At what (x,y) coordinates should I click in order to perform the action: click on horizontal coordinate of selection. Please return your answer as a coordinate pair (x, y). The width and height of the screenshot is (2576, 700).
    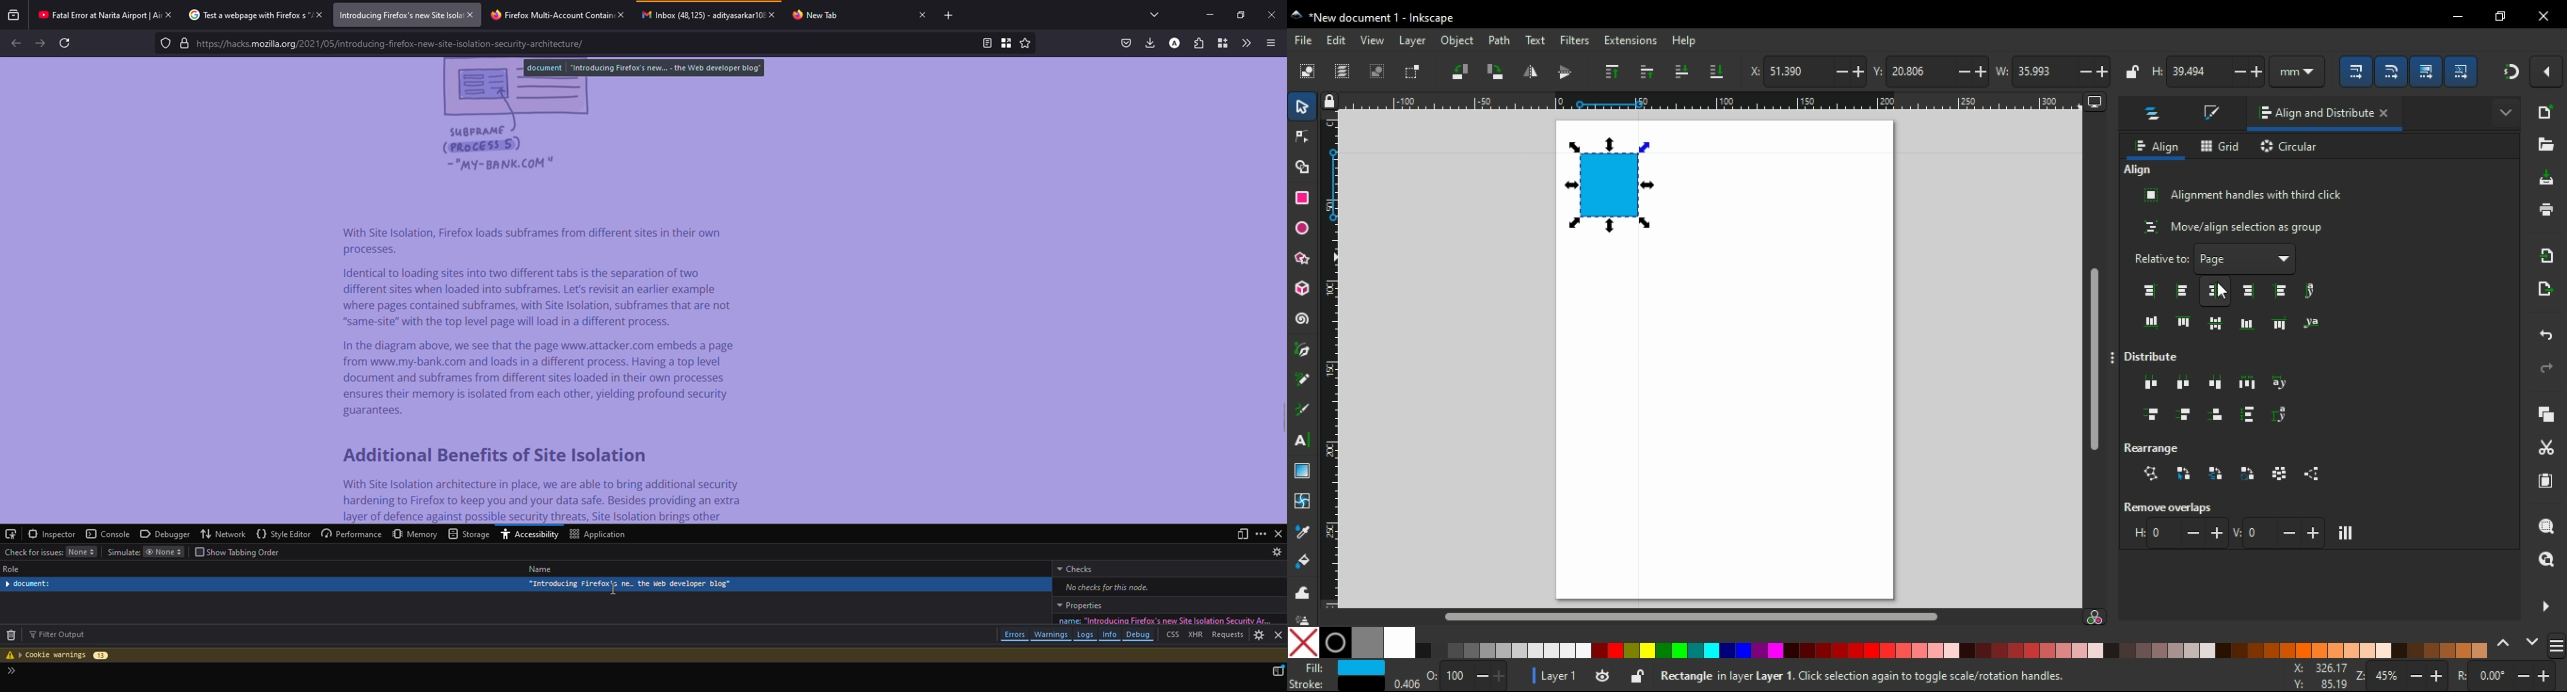
    Looking at the image, I should click on (1806, 73).